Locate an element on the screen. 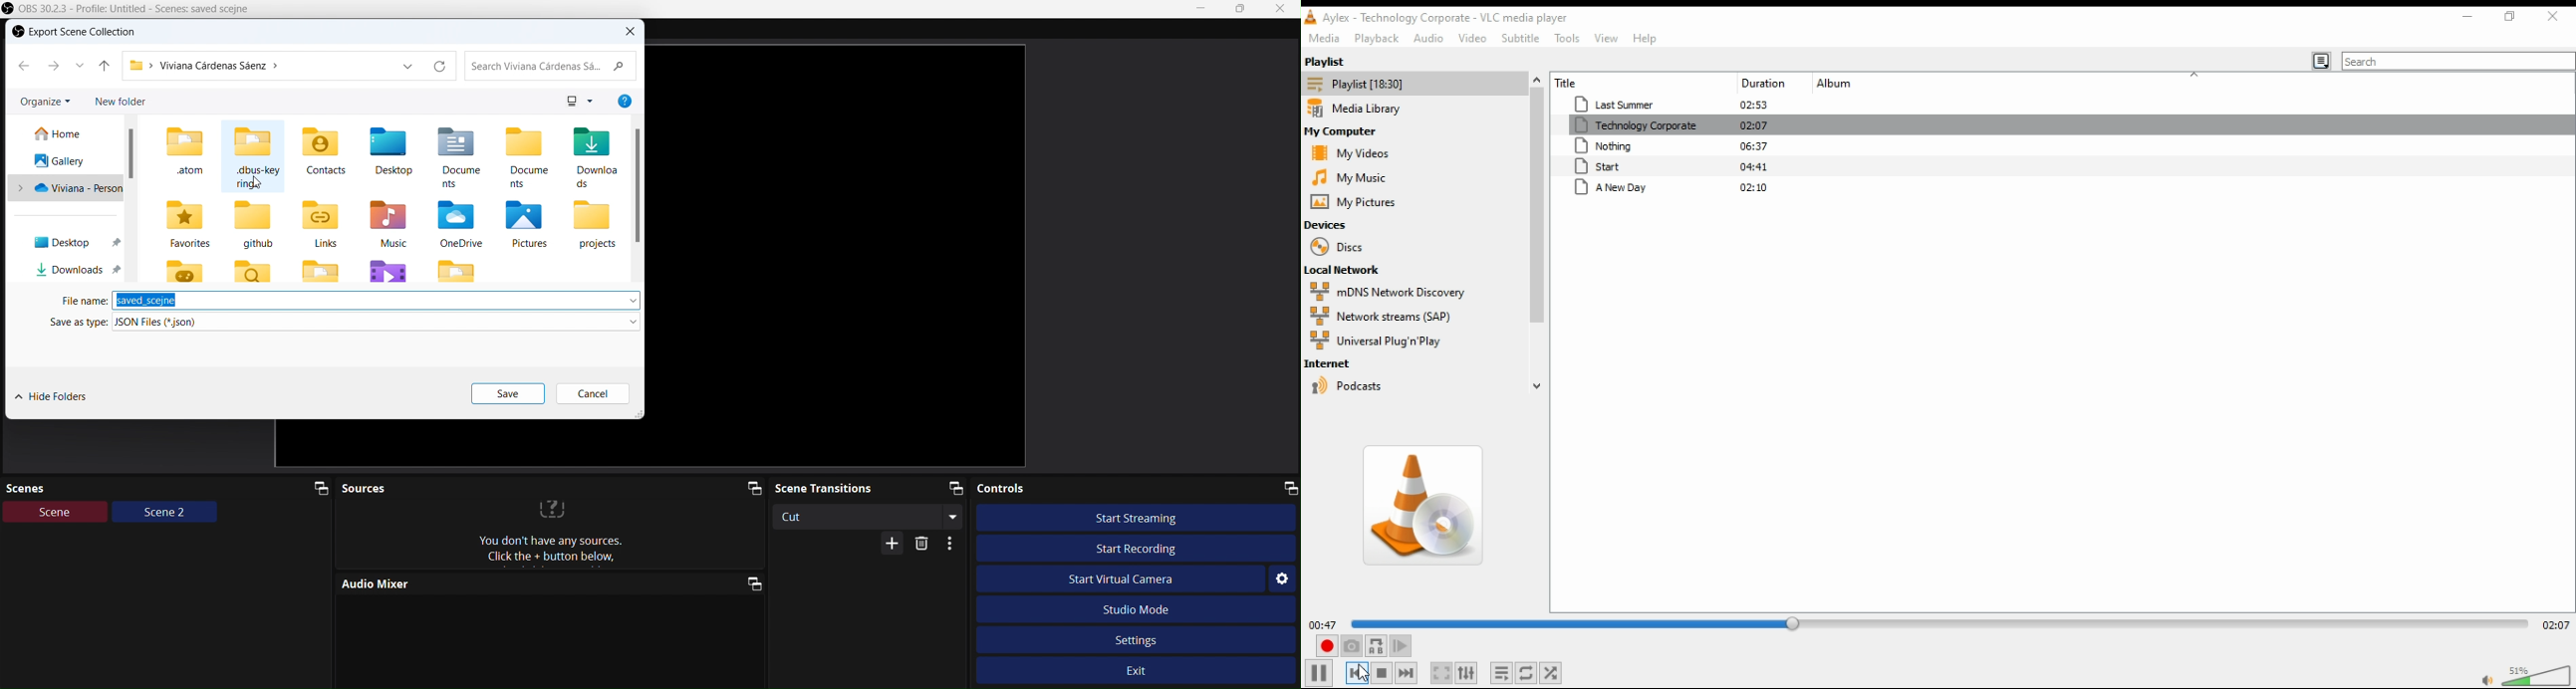  Path is located at coordinates (256, 67).